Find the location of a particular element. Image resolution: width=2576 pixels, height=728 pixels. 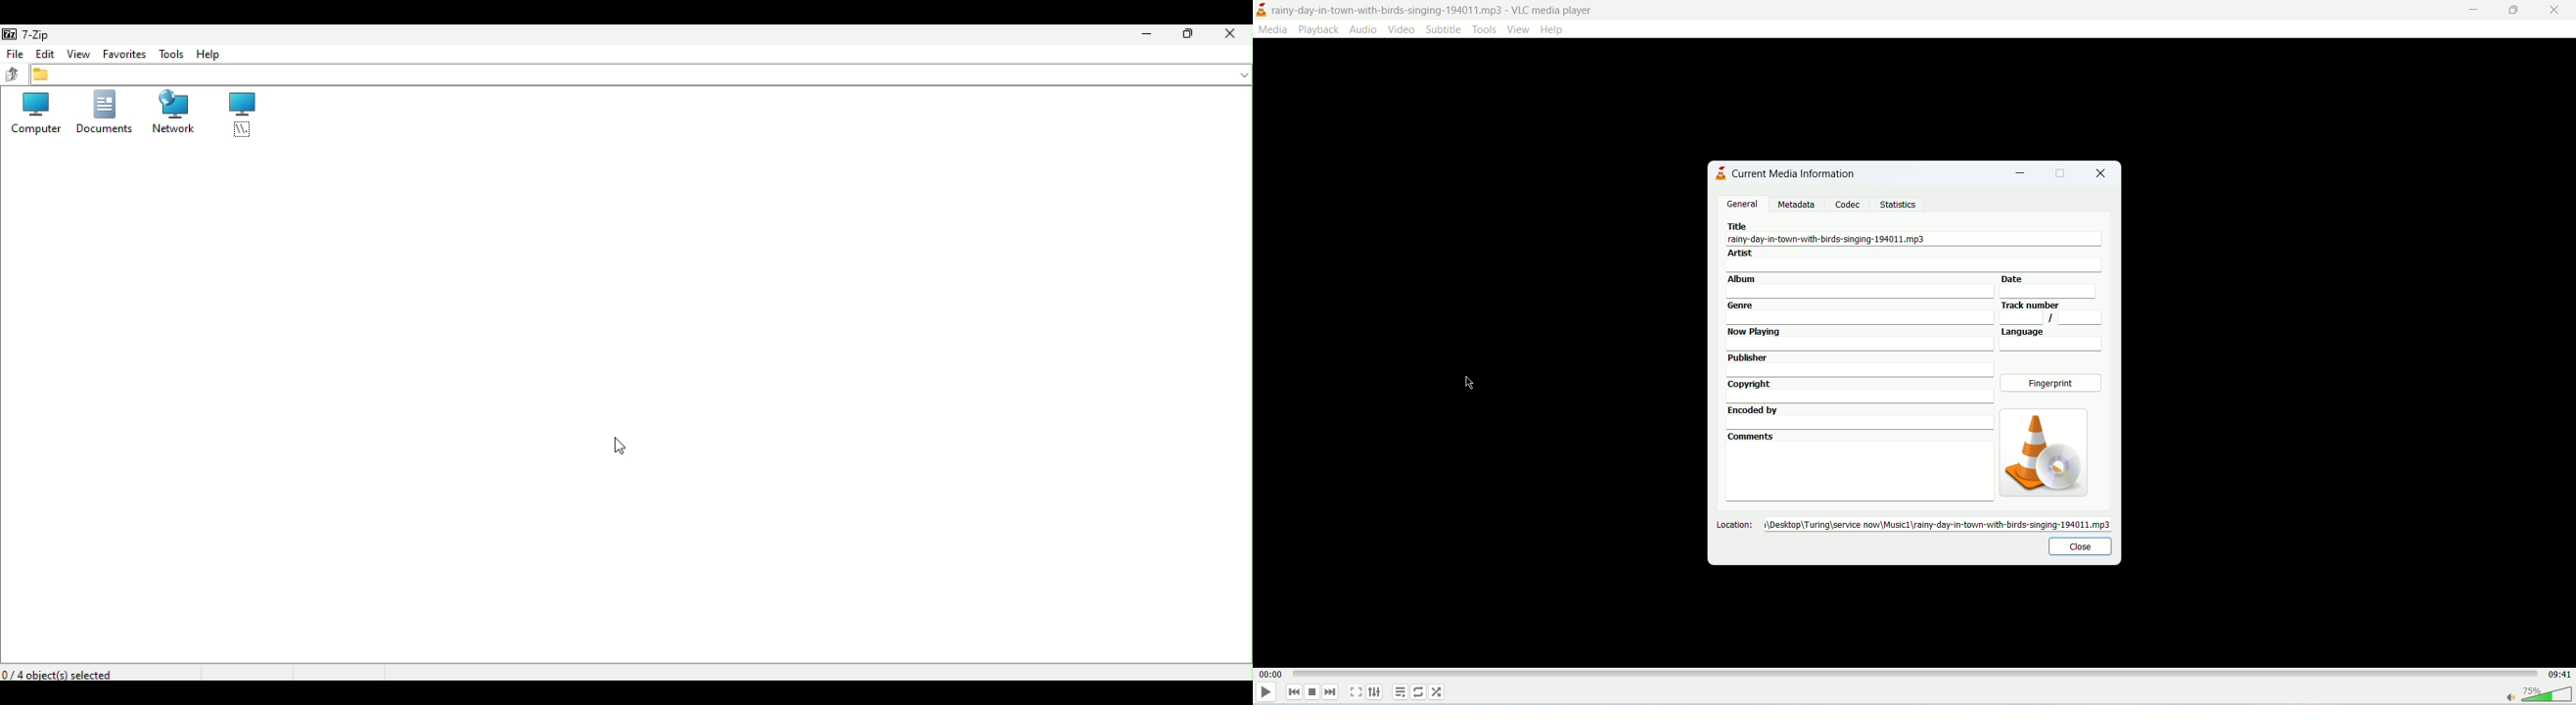

 is located at coordinates (621, 446).